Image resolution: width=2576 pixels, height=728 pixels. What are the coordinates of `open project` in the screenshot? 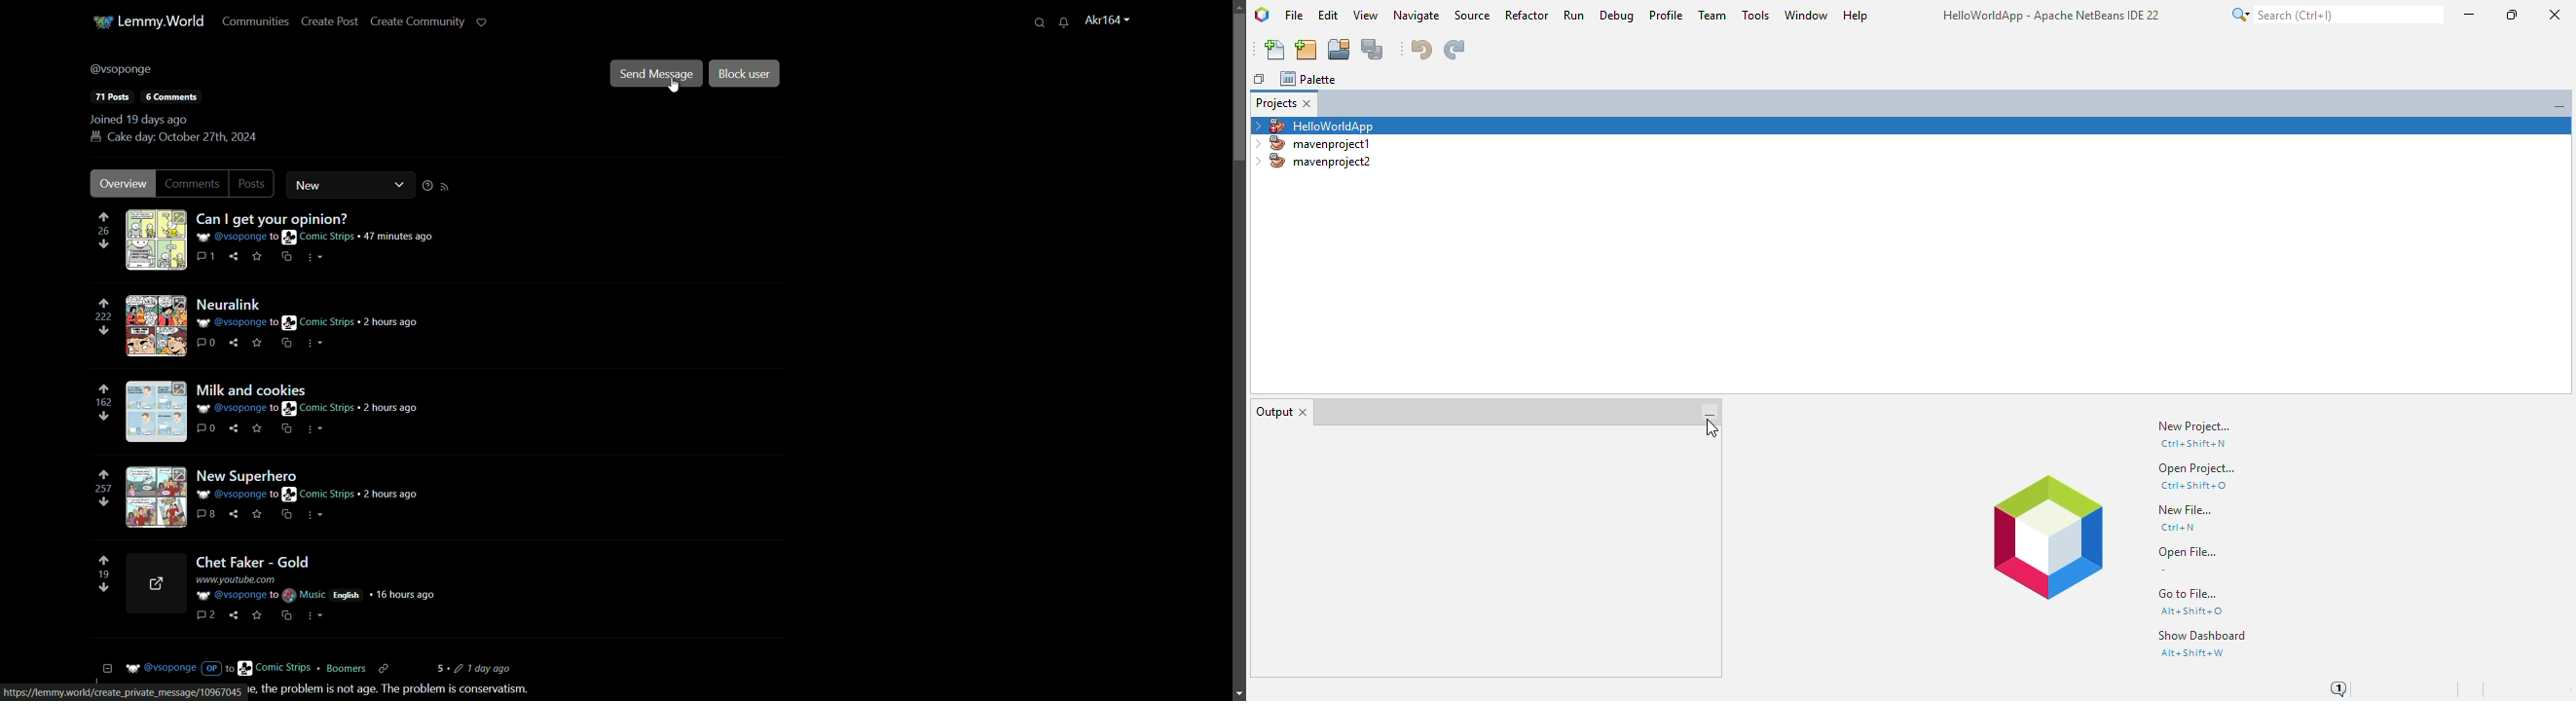 It's located at (2196, 468).